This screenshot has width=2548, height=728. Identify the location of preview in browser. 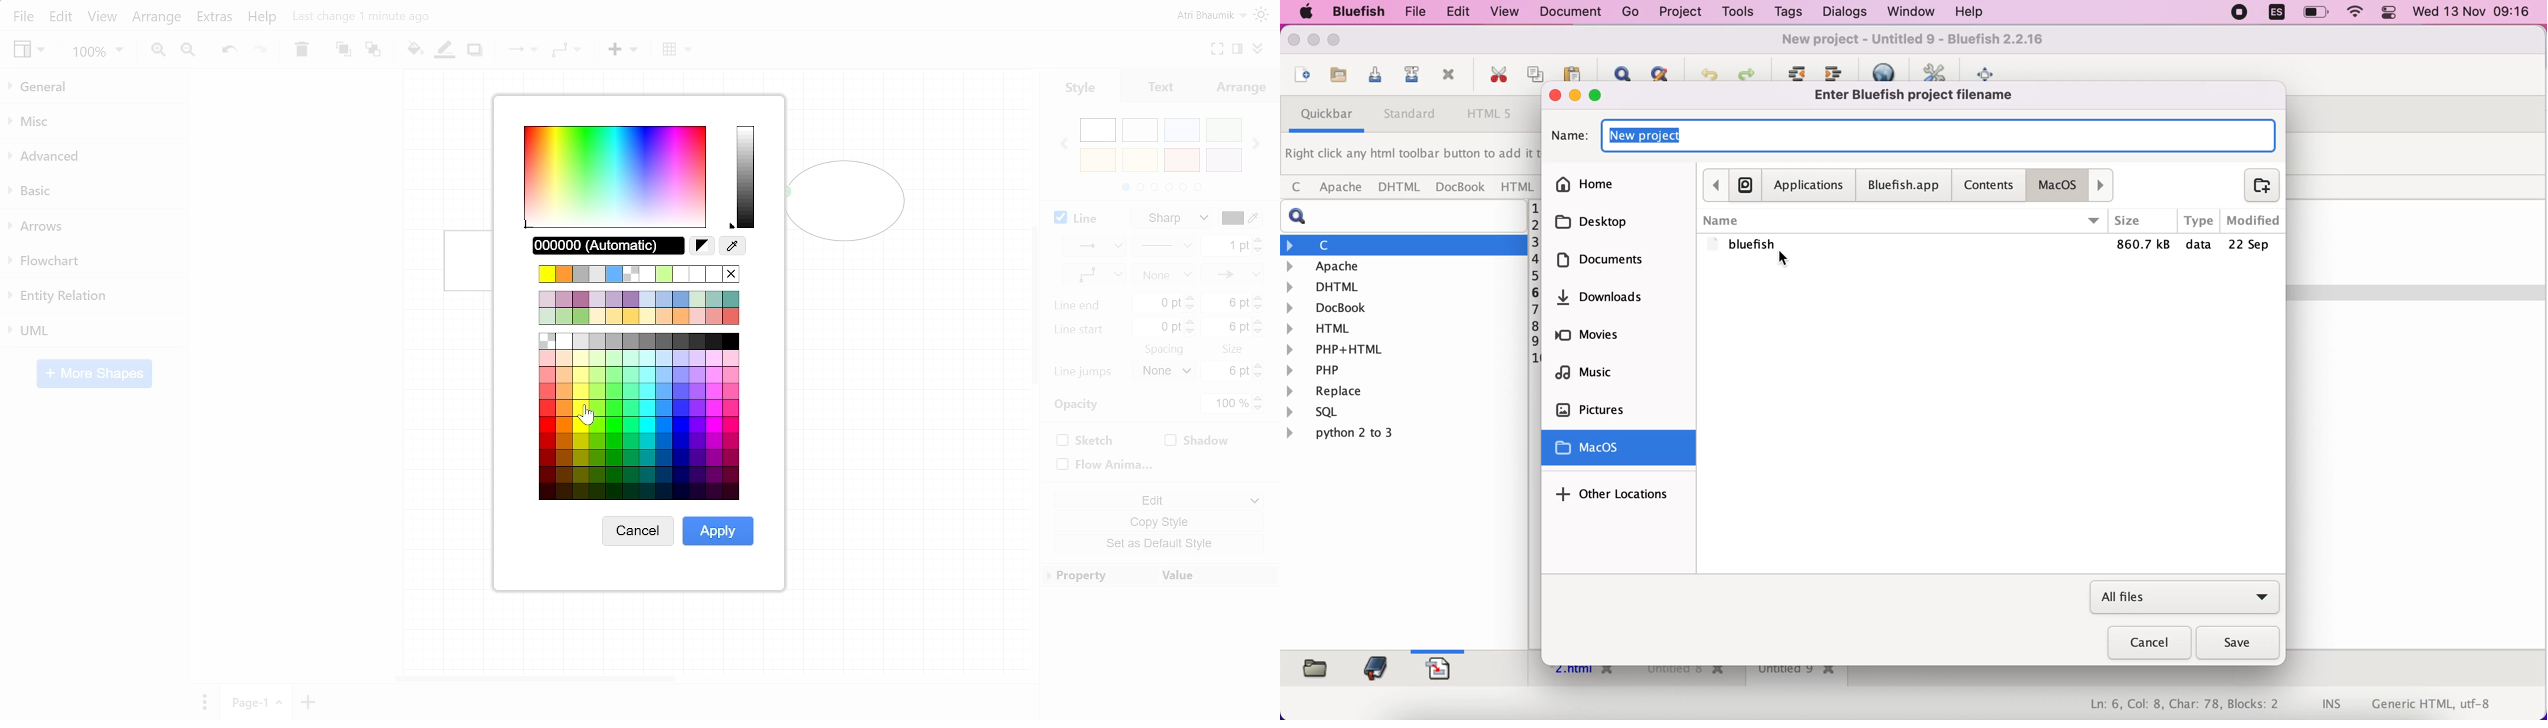
(1889, 70).